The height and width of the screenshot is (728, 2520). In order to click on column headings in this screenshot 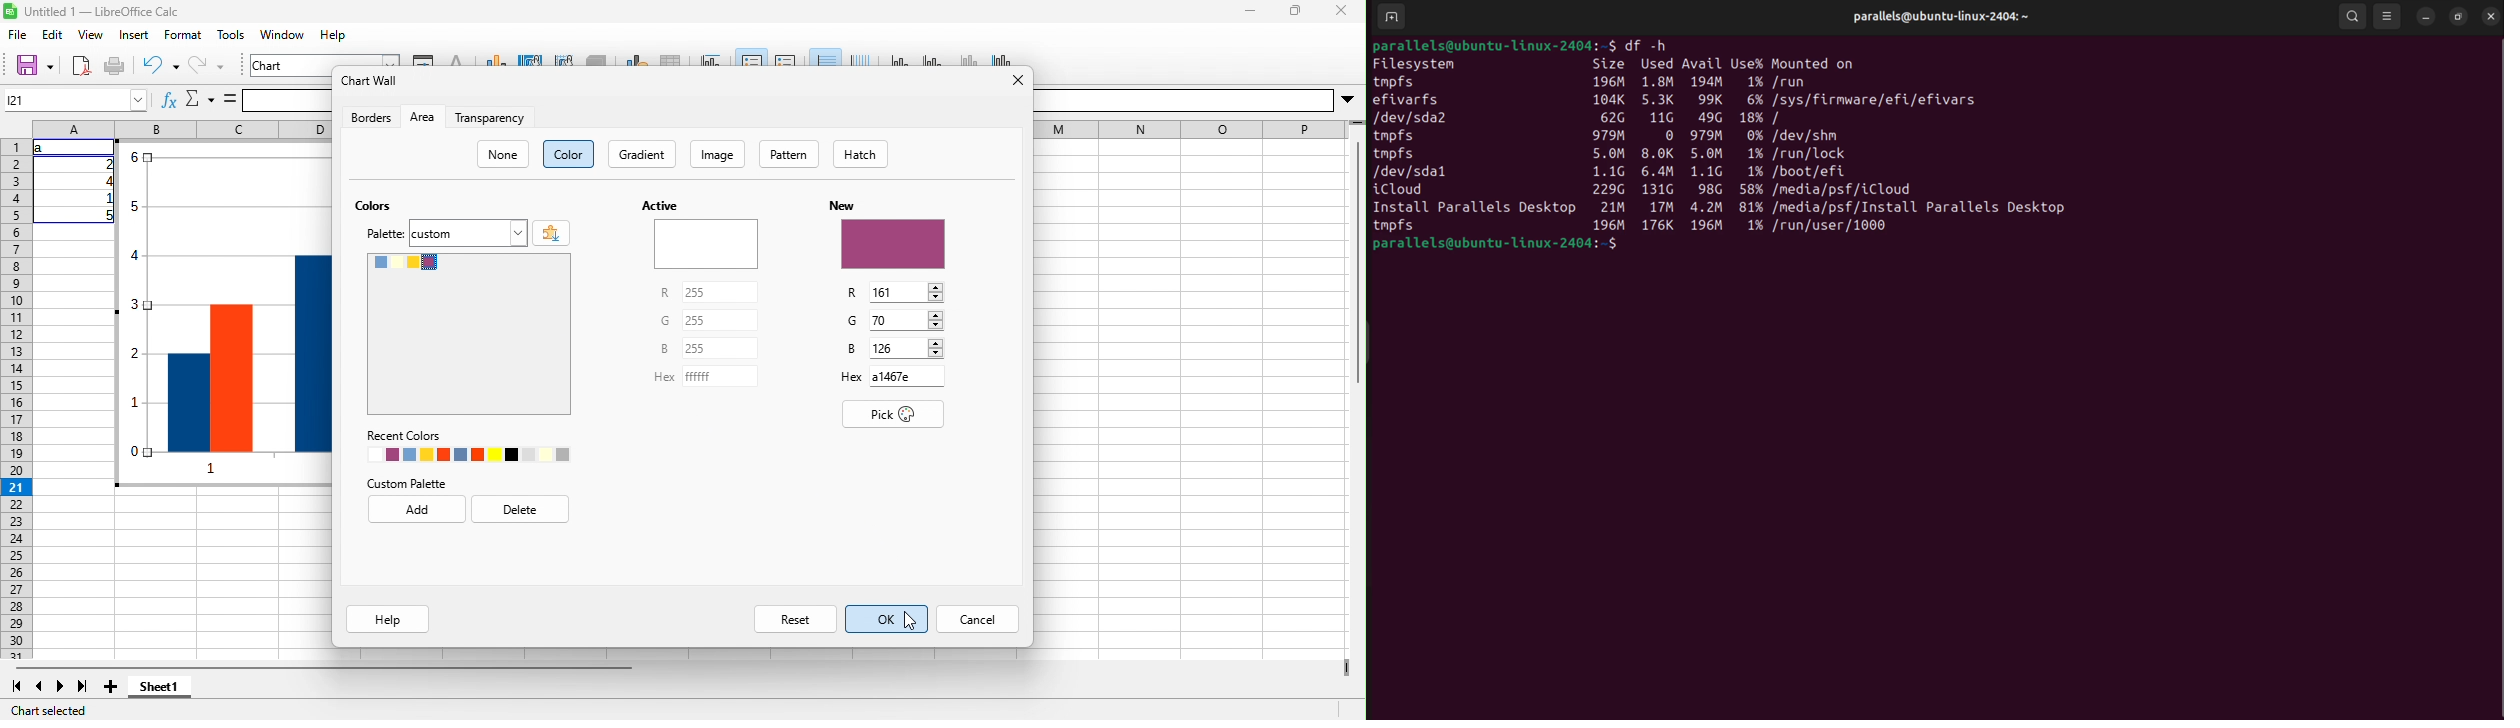, I will do `click(182, 129)`.